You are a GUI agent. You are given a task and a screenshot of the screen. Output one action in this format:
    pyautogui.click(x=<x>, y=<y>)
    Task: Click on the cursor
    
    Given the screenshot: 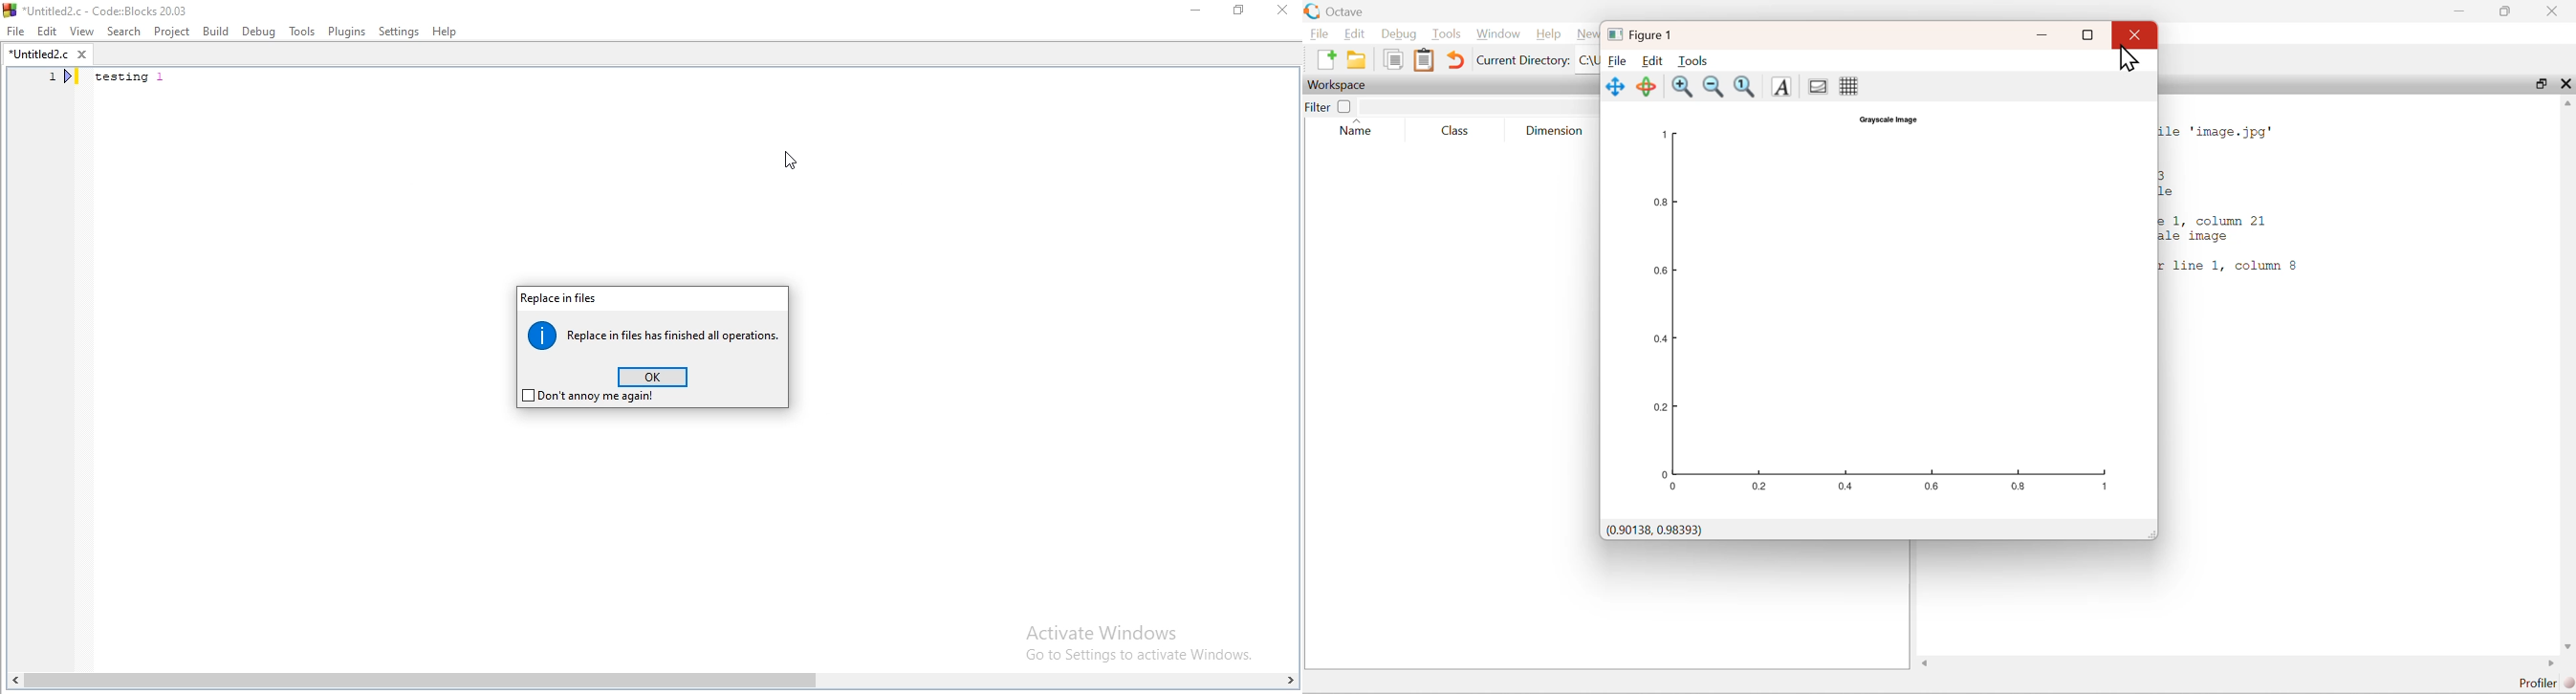 What is the action you would take?
    pyautogui.click(x=788, y=164)
    